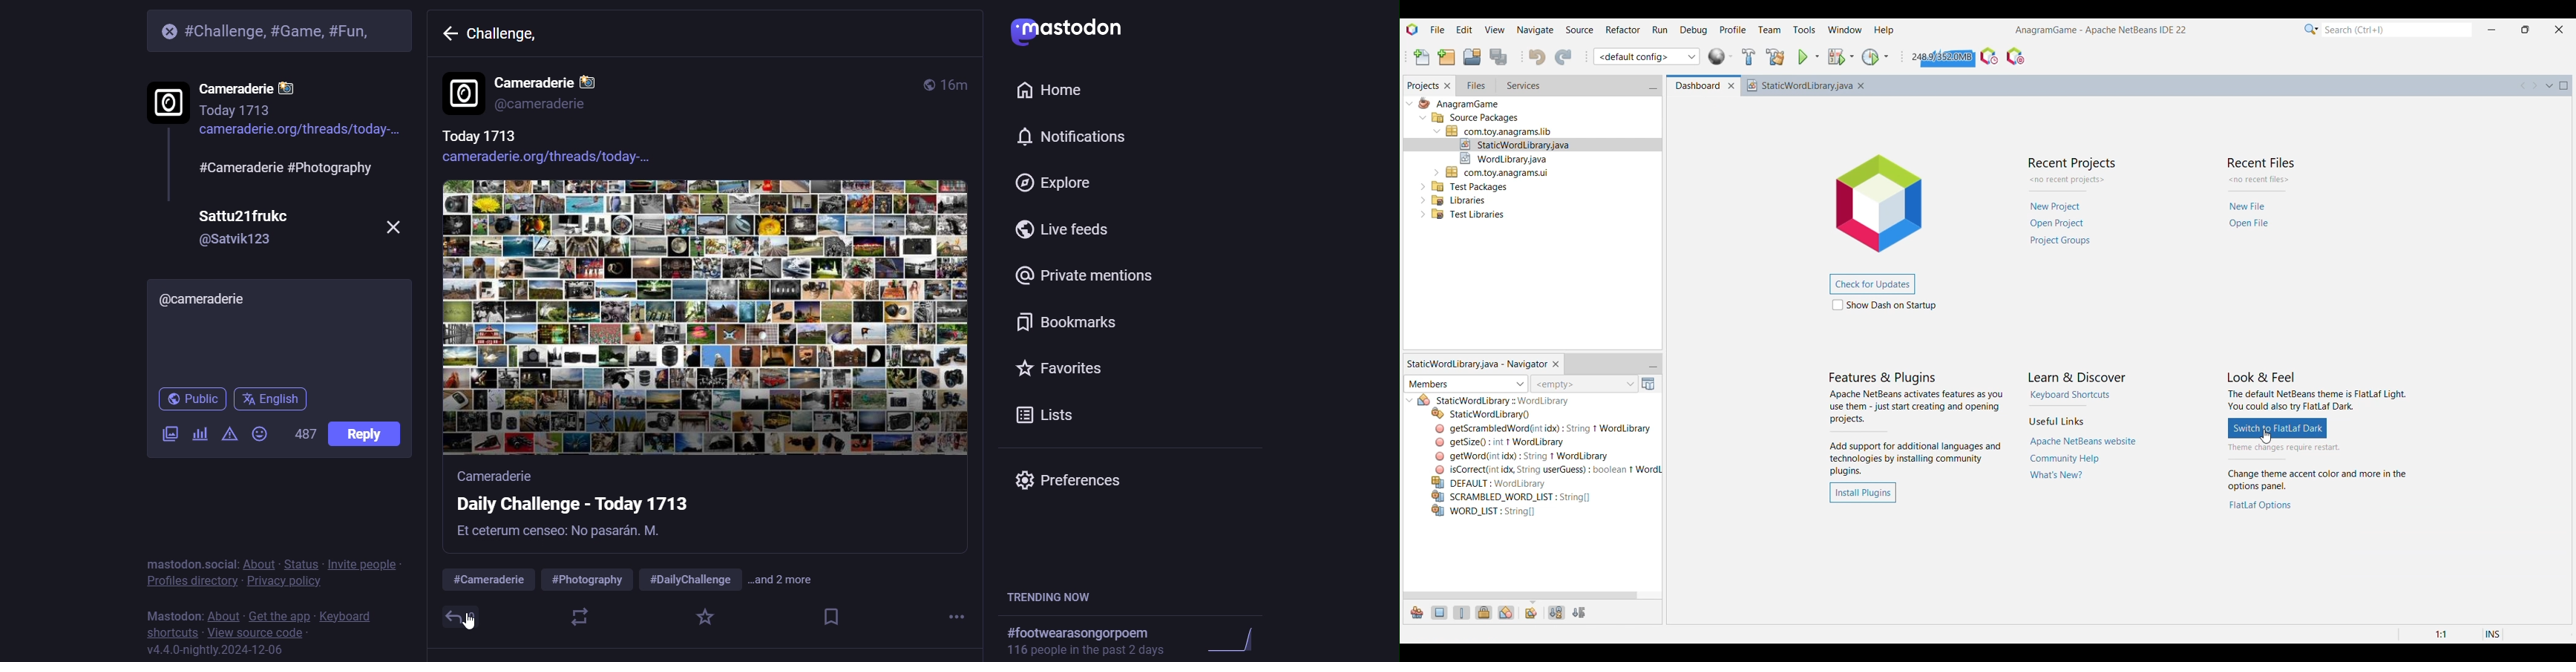  What do you see at coordinates (545, 109) in the screenshot?
I see `@cameraderie` at bounding box center [545, 109].